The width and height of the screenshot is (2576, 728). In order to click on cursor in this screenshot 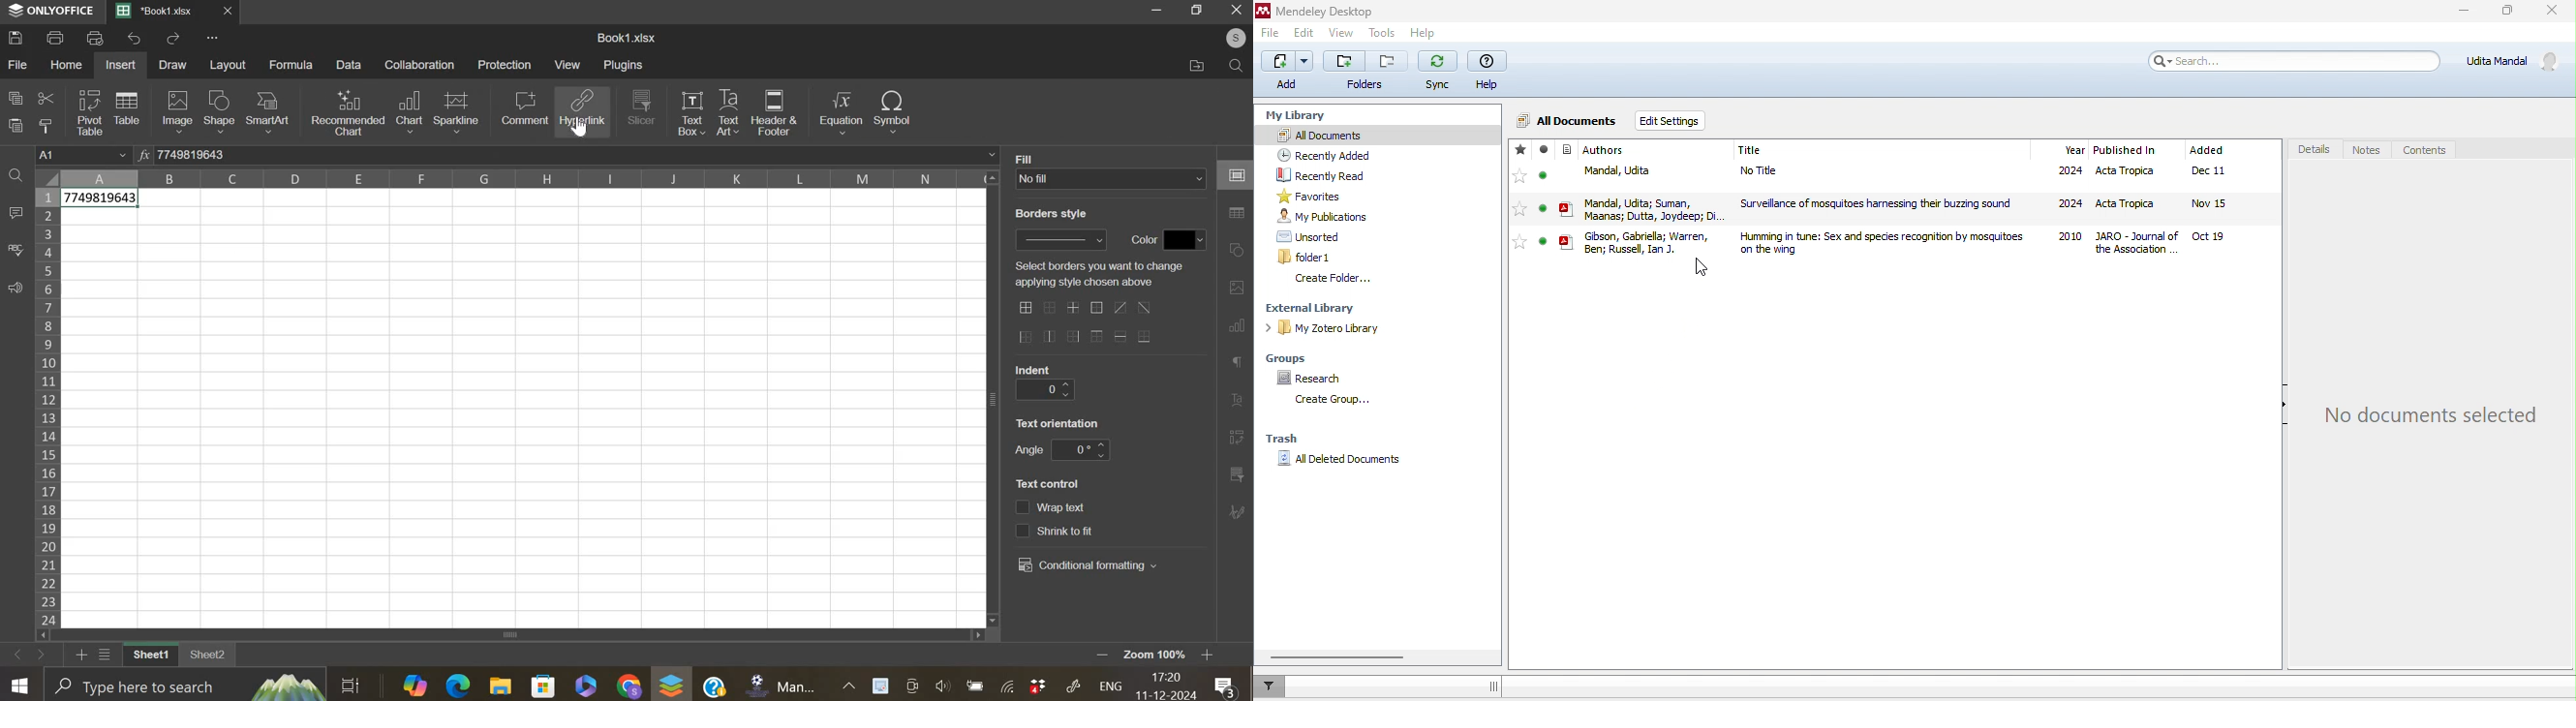, I will do `click(581, 131)`.